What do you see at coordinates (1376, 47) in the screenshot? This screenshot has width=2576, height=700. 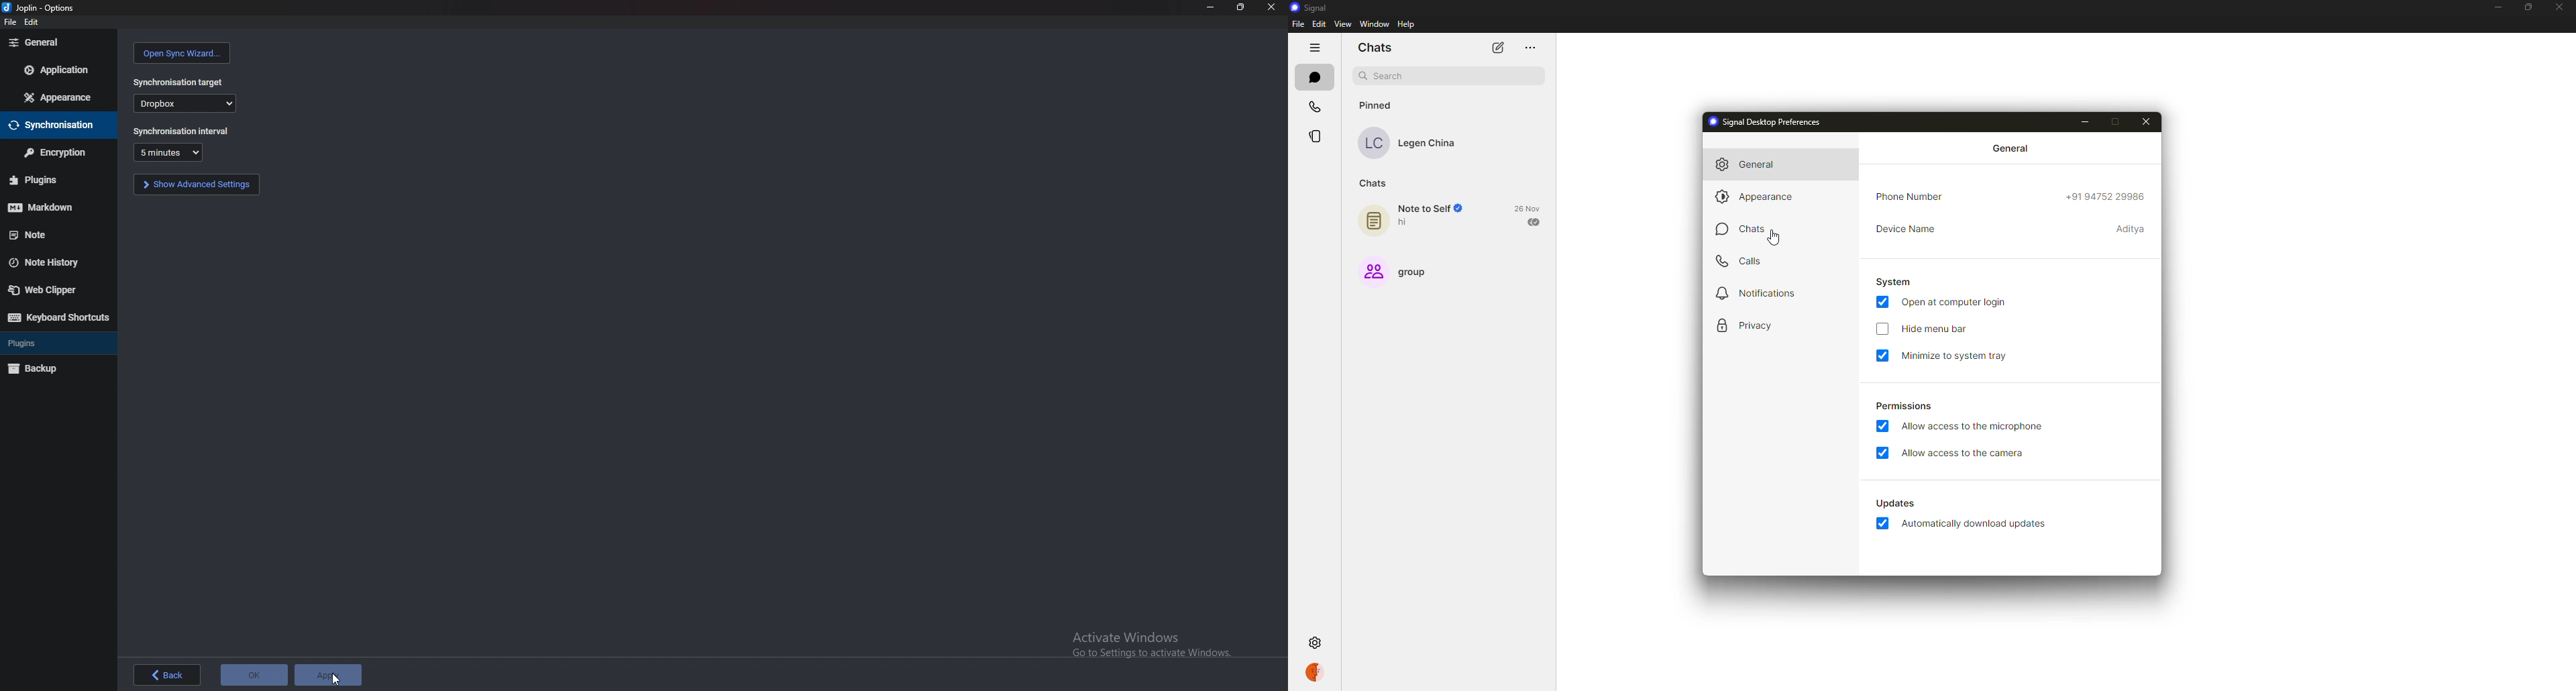 I see `chats` at bounding box center [1376, 47].